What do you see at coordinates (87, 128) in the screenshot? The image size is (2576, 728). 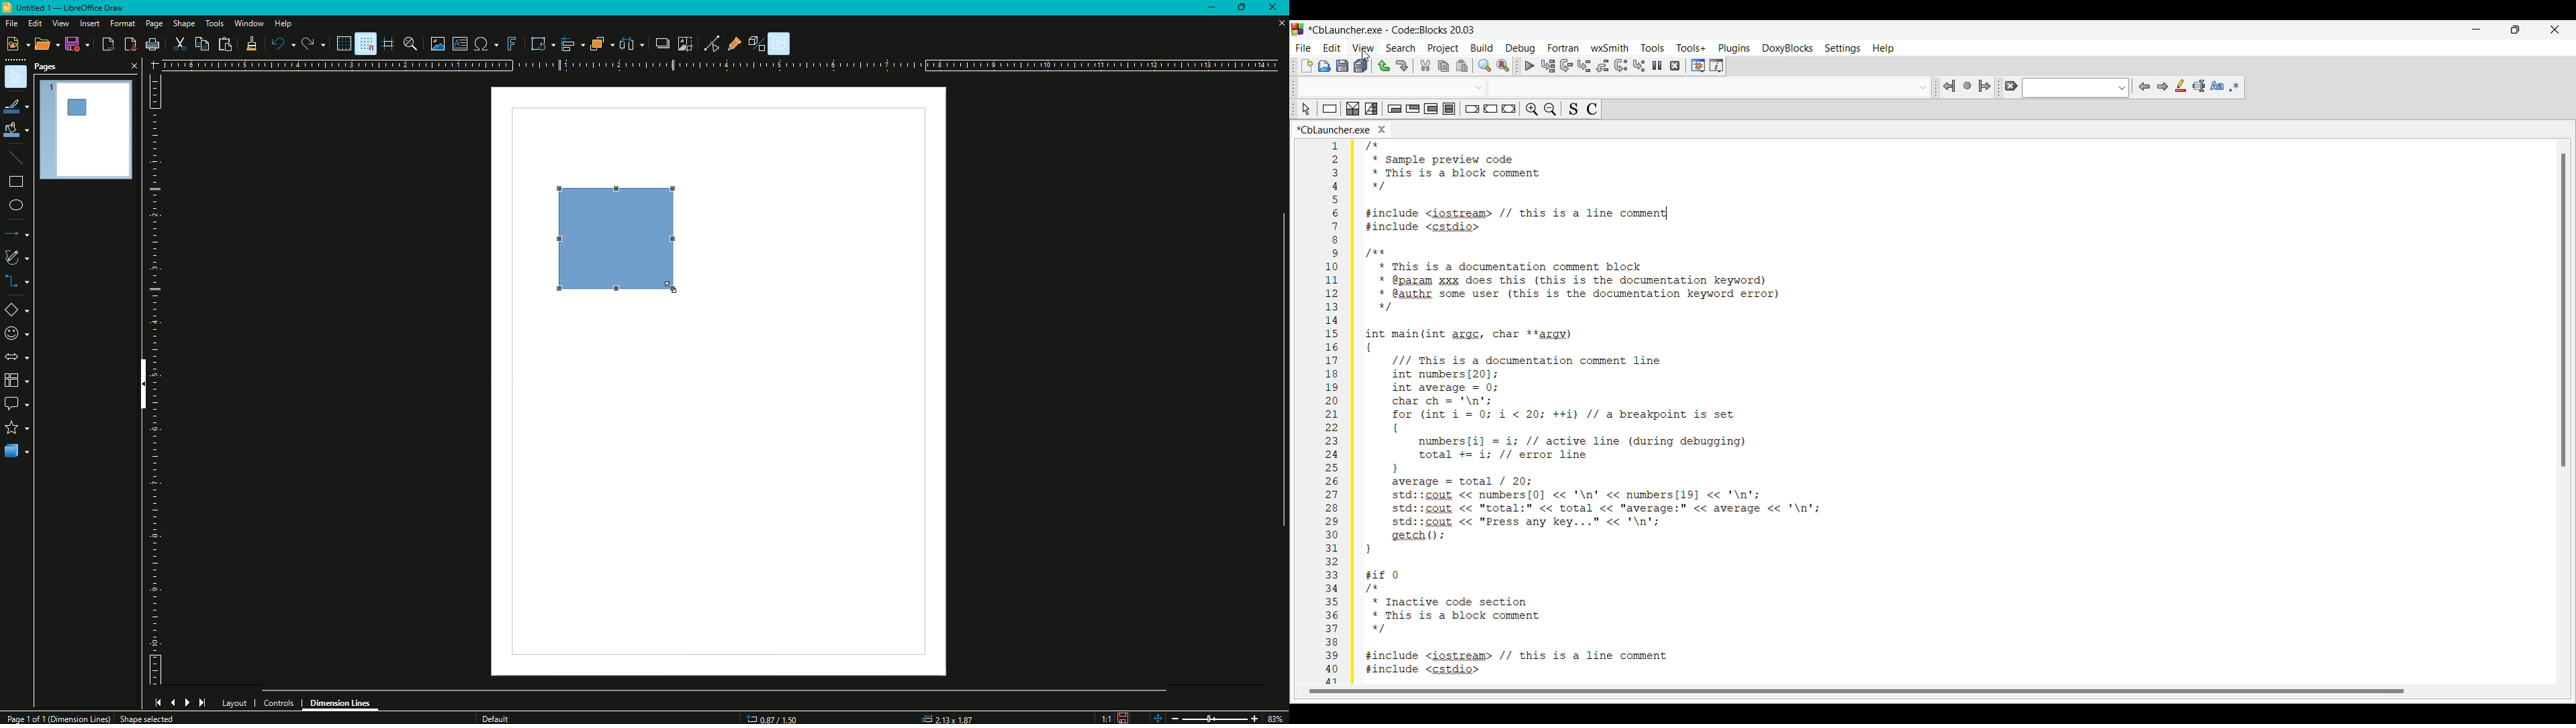 I see `Page Preview` at bounding box center [87, 128].